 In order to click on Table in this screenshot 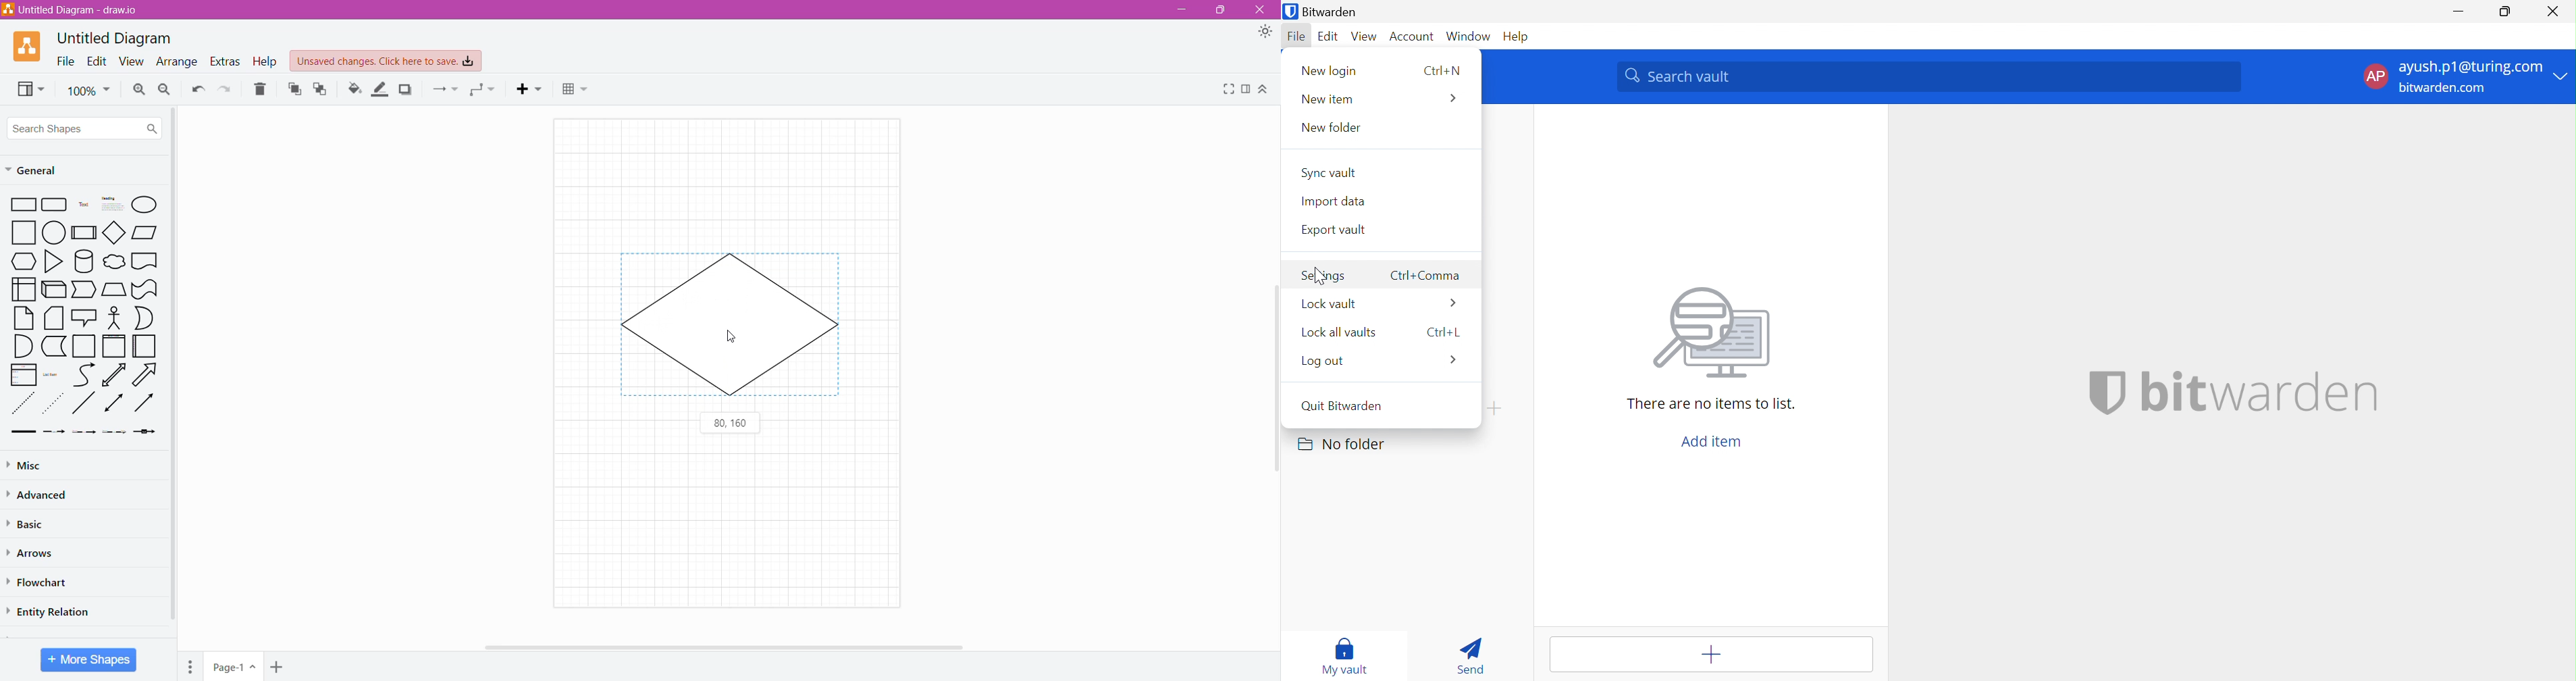, I will do `click(575, 91)`.